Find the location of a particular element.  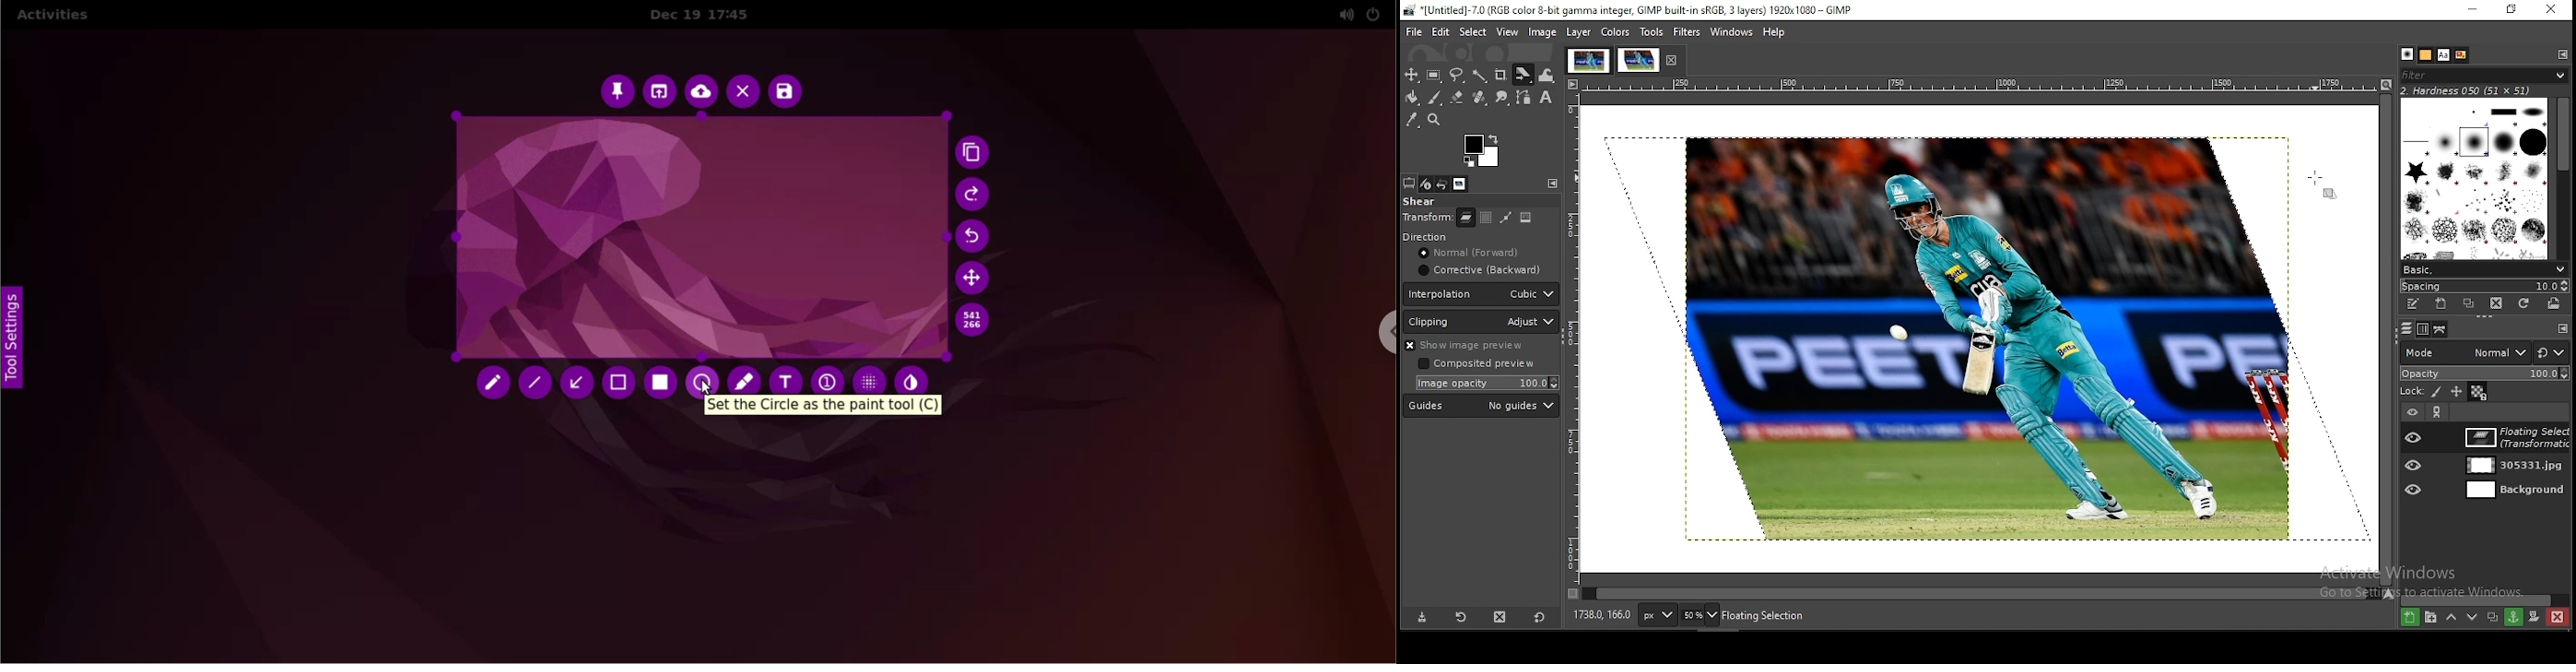

new layer is located at coordinates (2409, 618).